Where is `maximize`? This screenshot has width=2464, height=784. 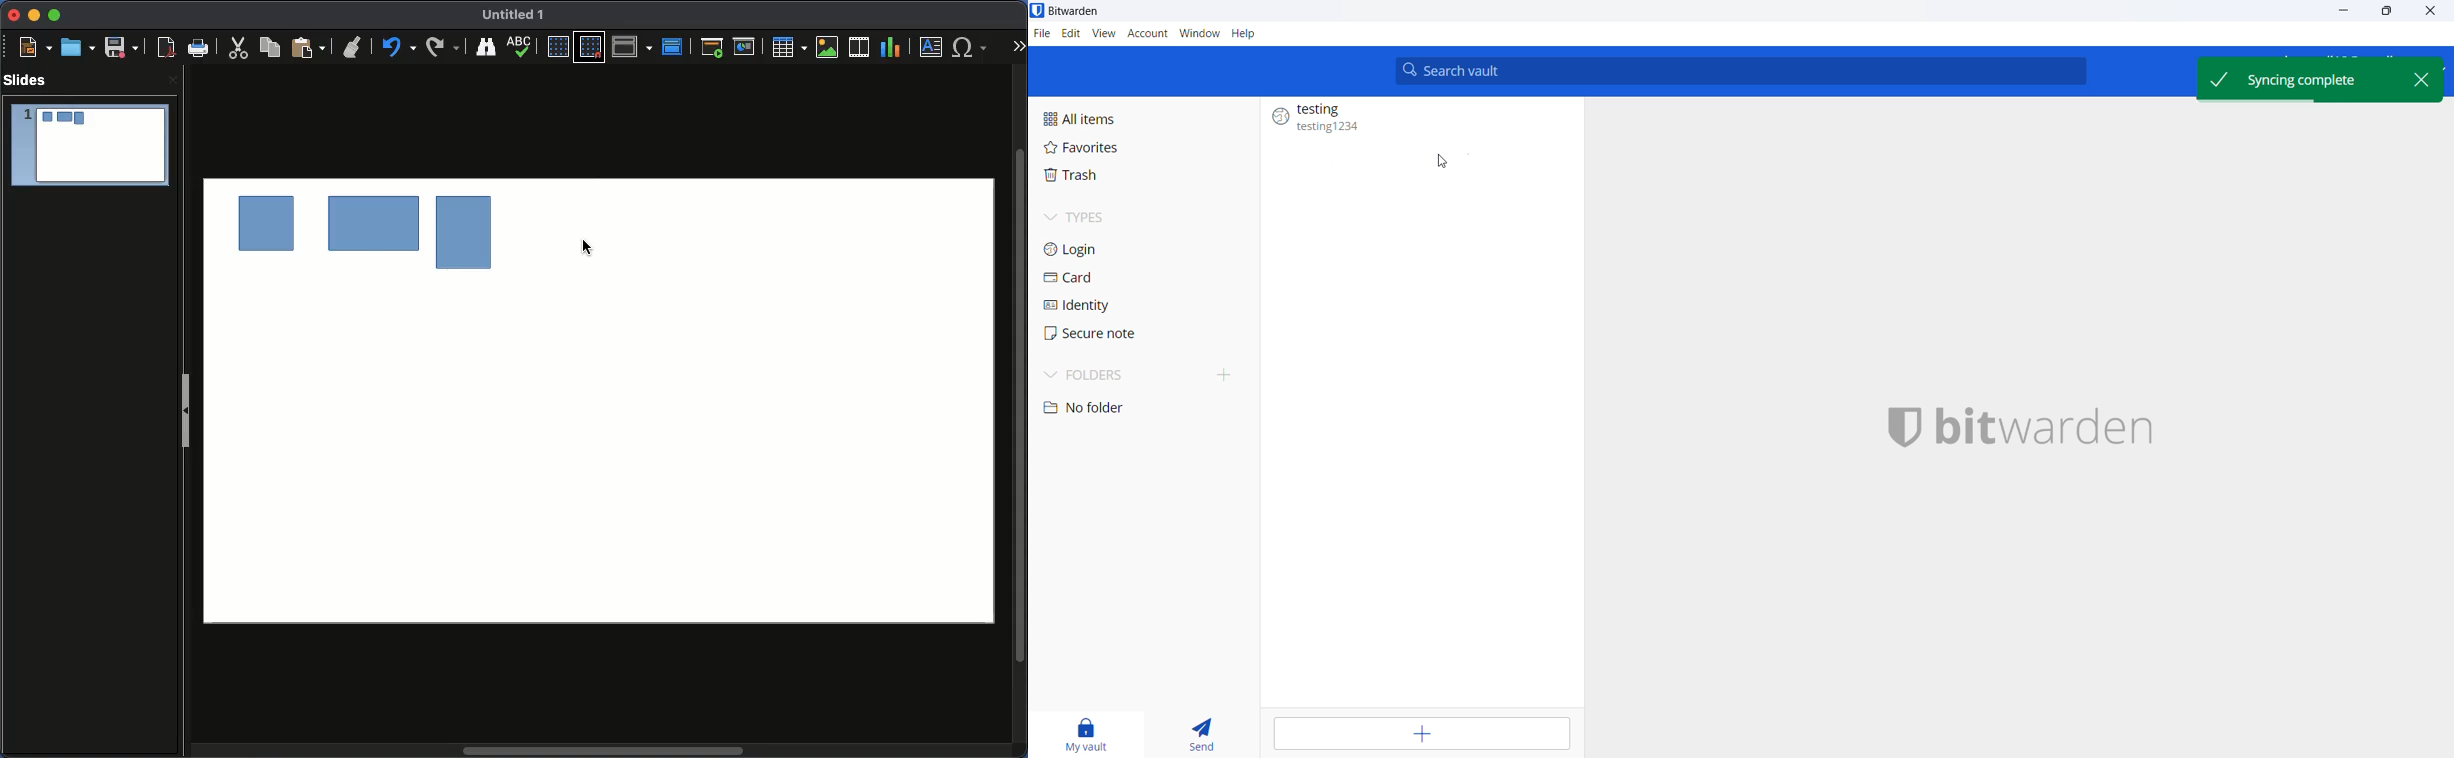 maximize is located at coordinates (2387, 13).